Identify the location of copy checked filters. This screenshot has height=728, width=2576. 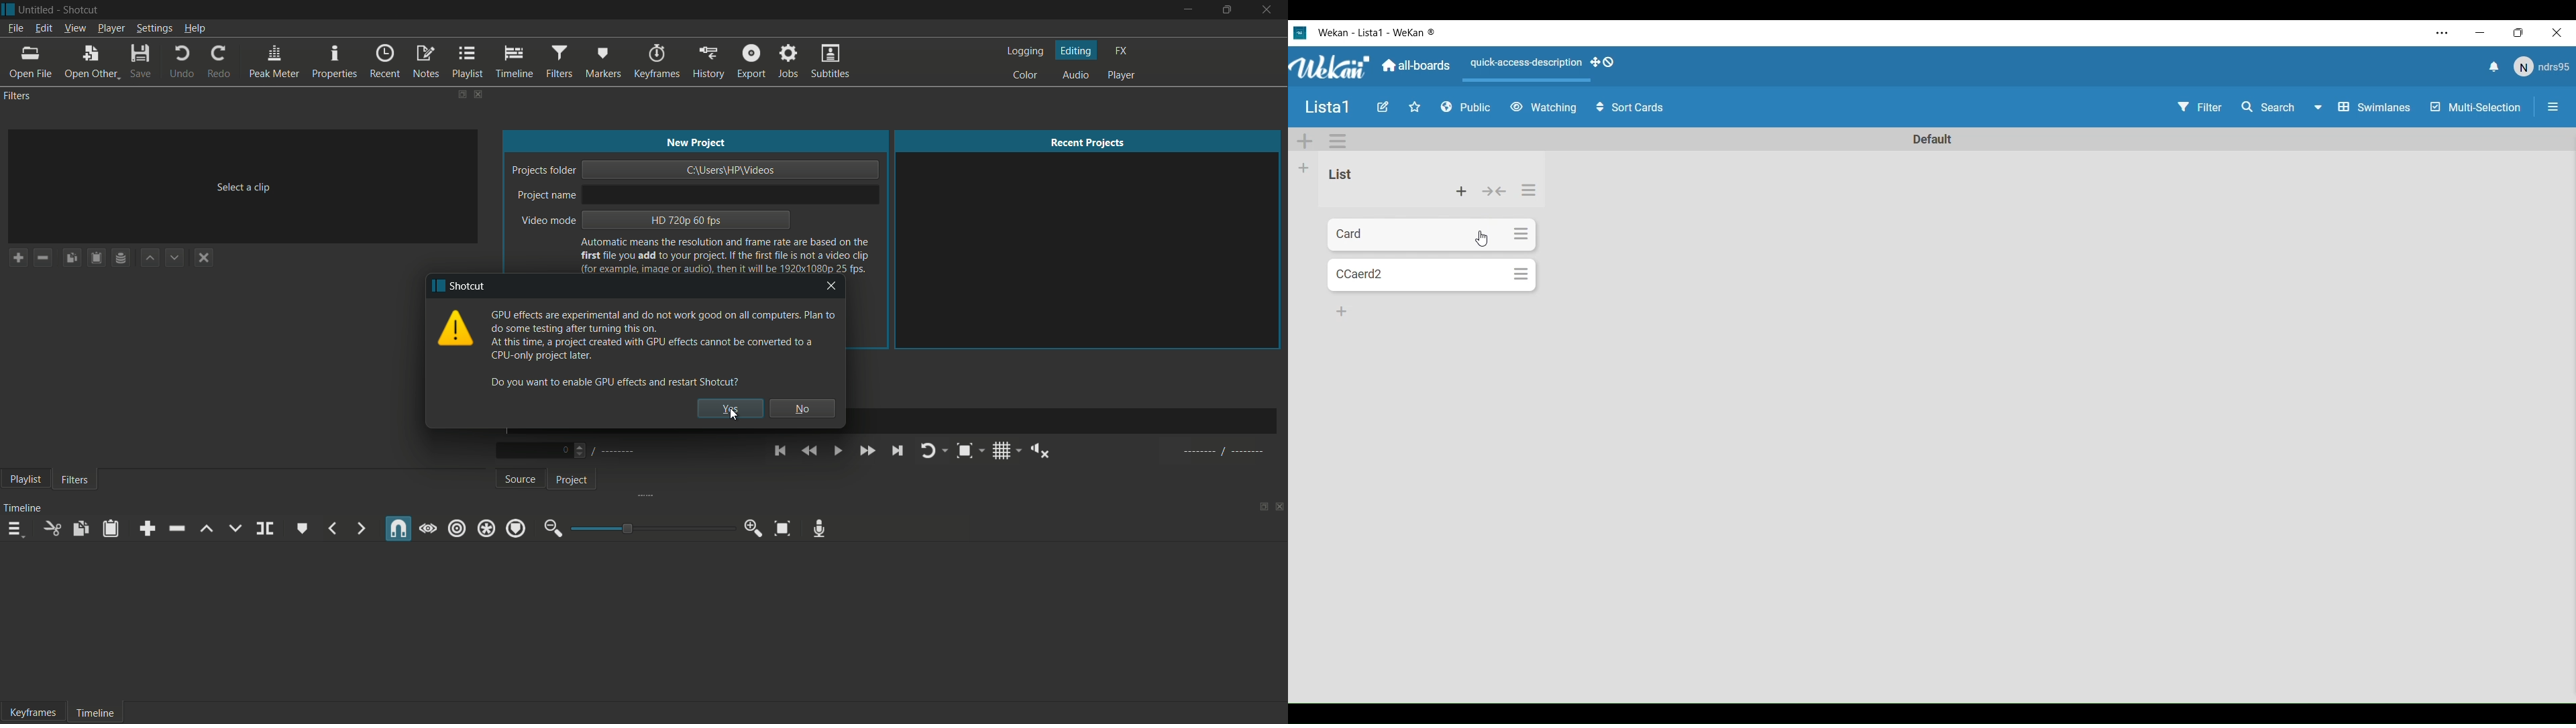
(72, 258).